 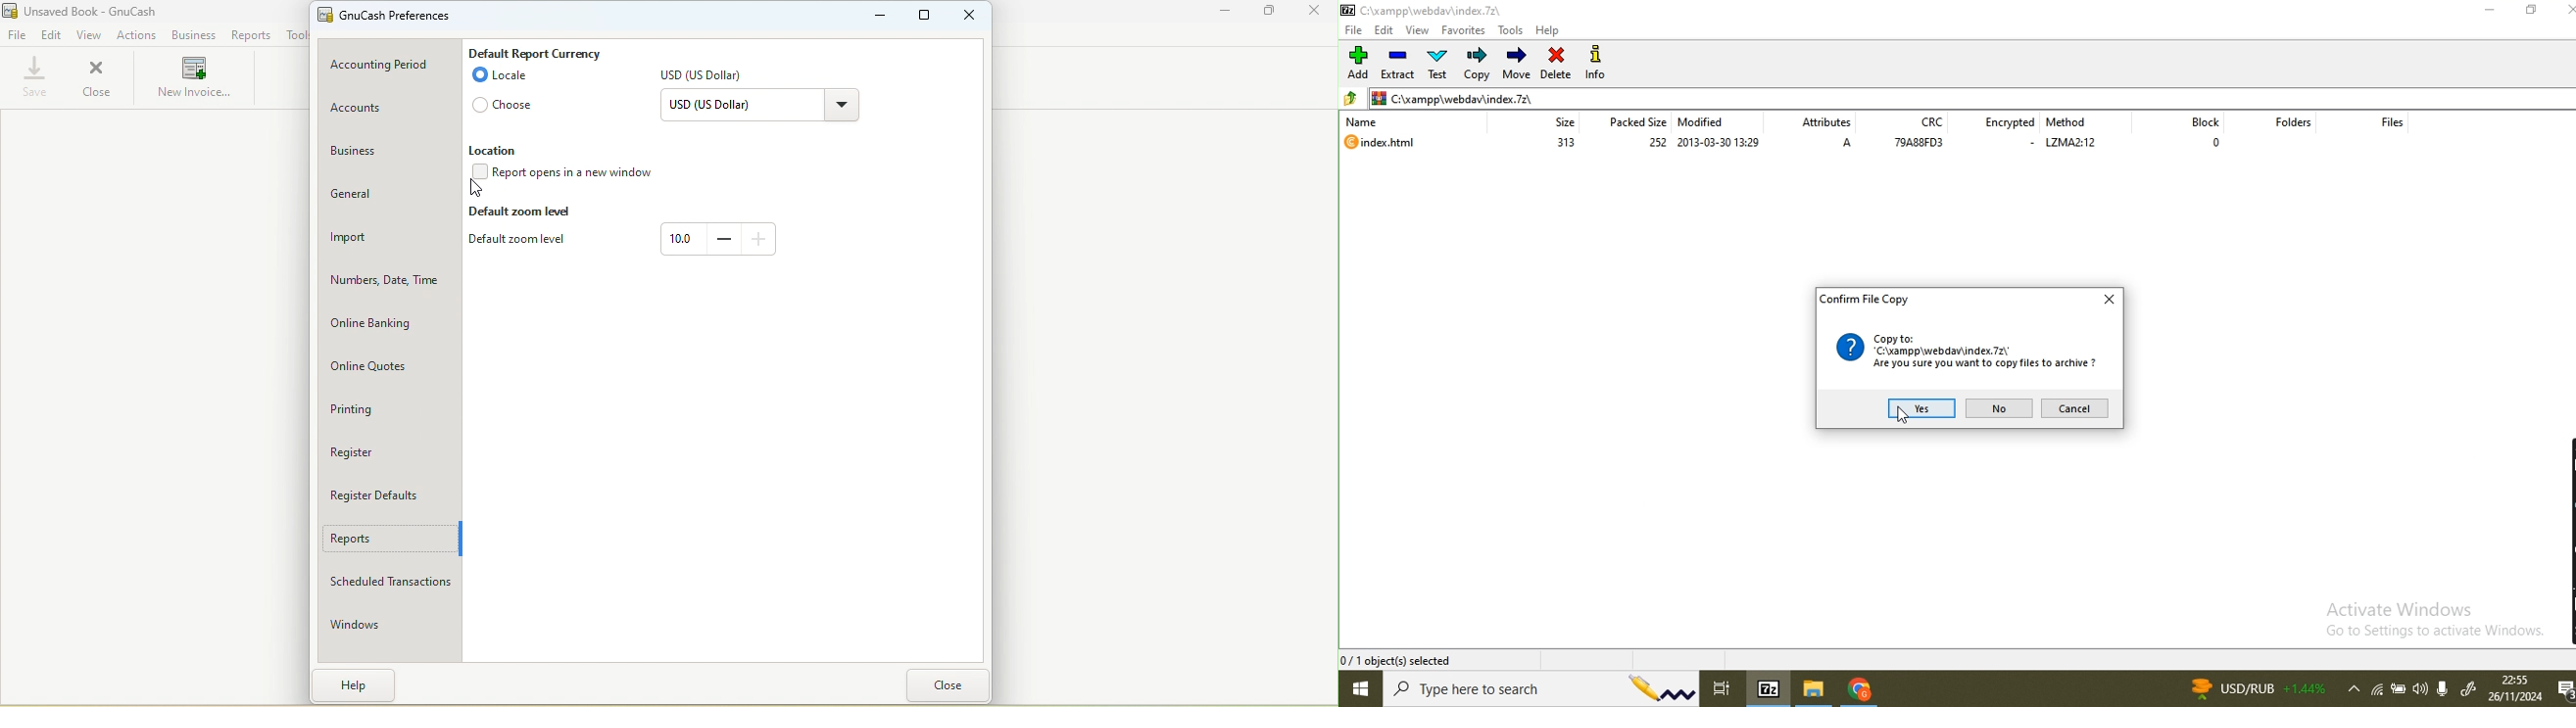 What do you see at coordinates (388, 411) in the screenshot?
I see `Printing` at bounding box center [388, 411].